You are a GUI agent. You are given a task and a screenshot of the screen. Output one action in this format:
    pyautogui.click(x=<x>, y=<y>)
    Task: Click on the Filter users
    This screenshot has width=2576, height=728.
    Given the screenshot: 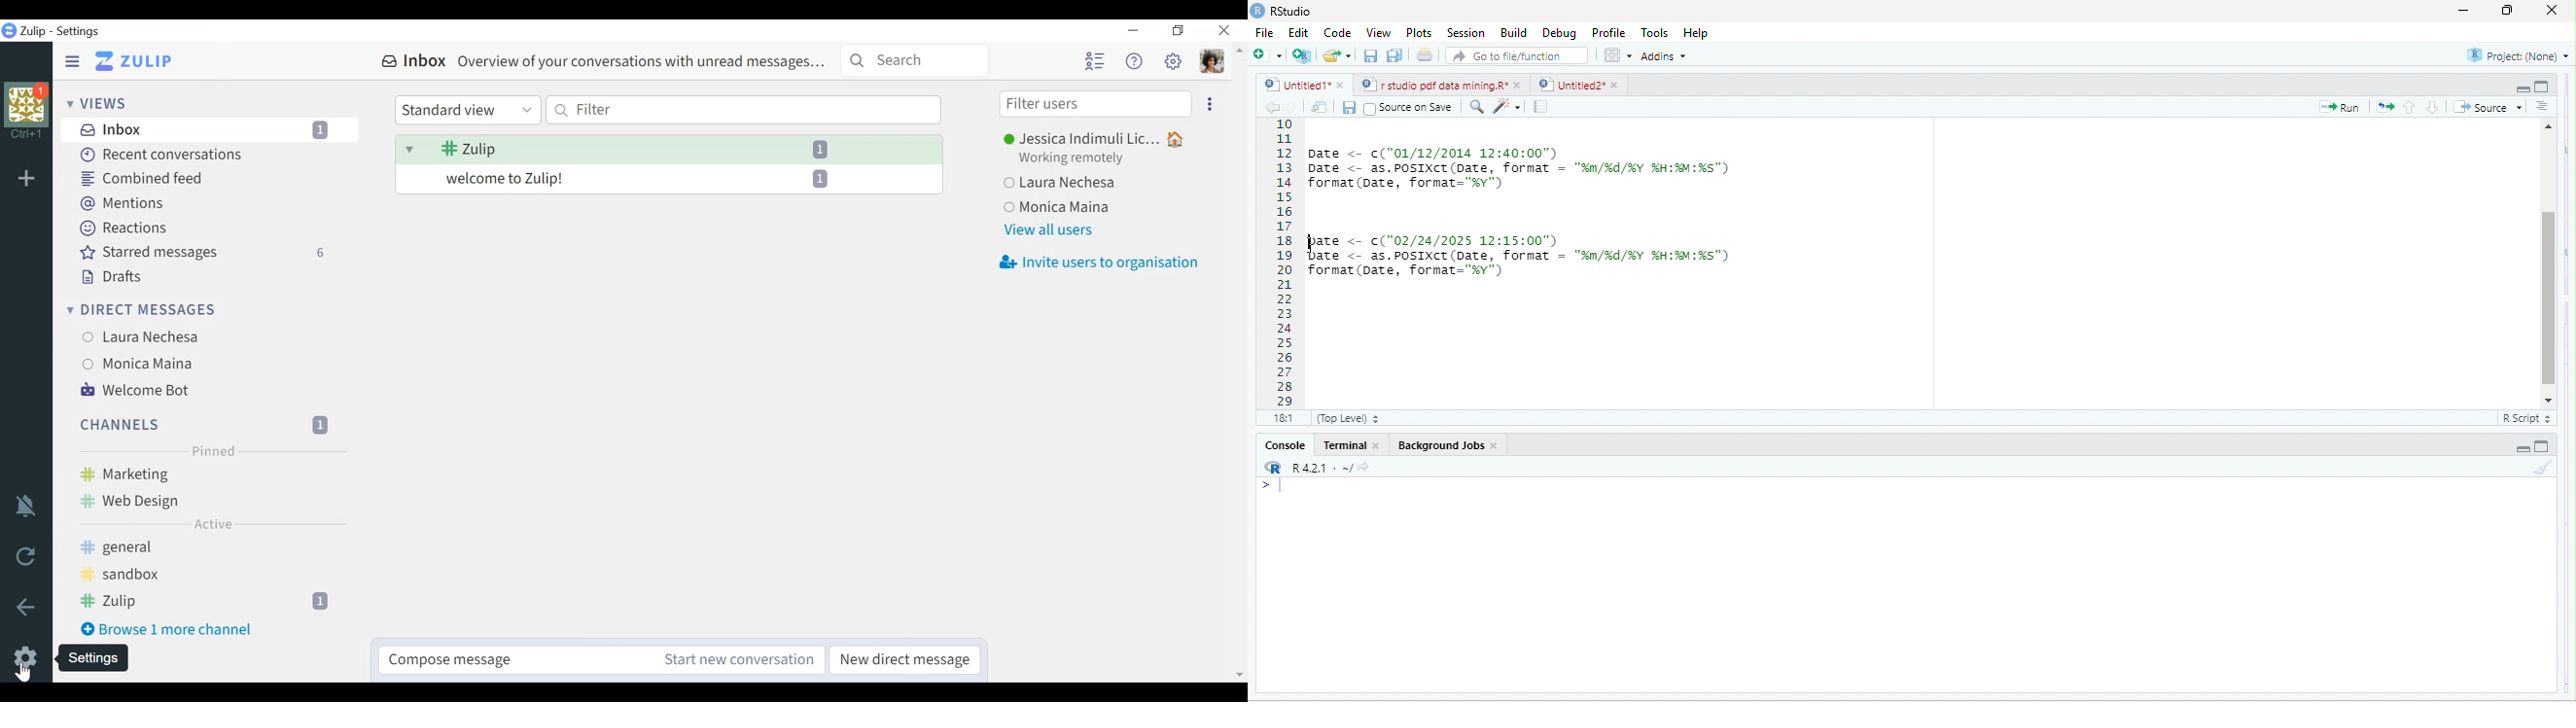 What is the action you would take?
    pyautogui.click(x=1095, y=104)
    